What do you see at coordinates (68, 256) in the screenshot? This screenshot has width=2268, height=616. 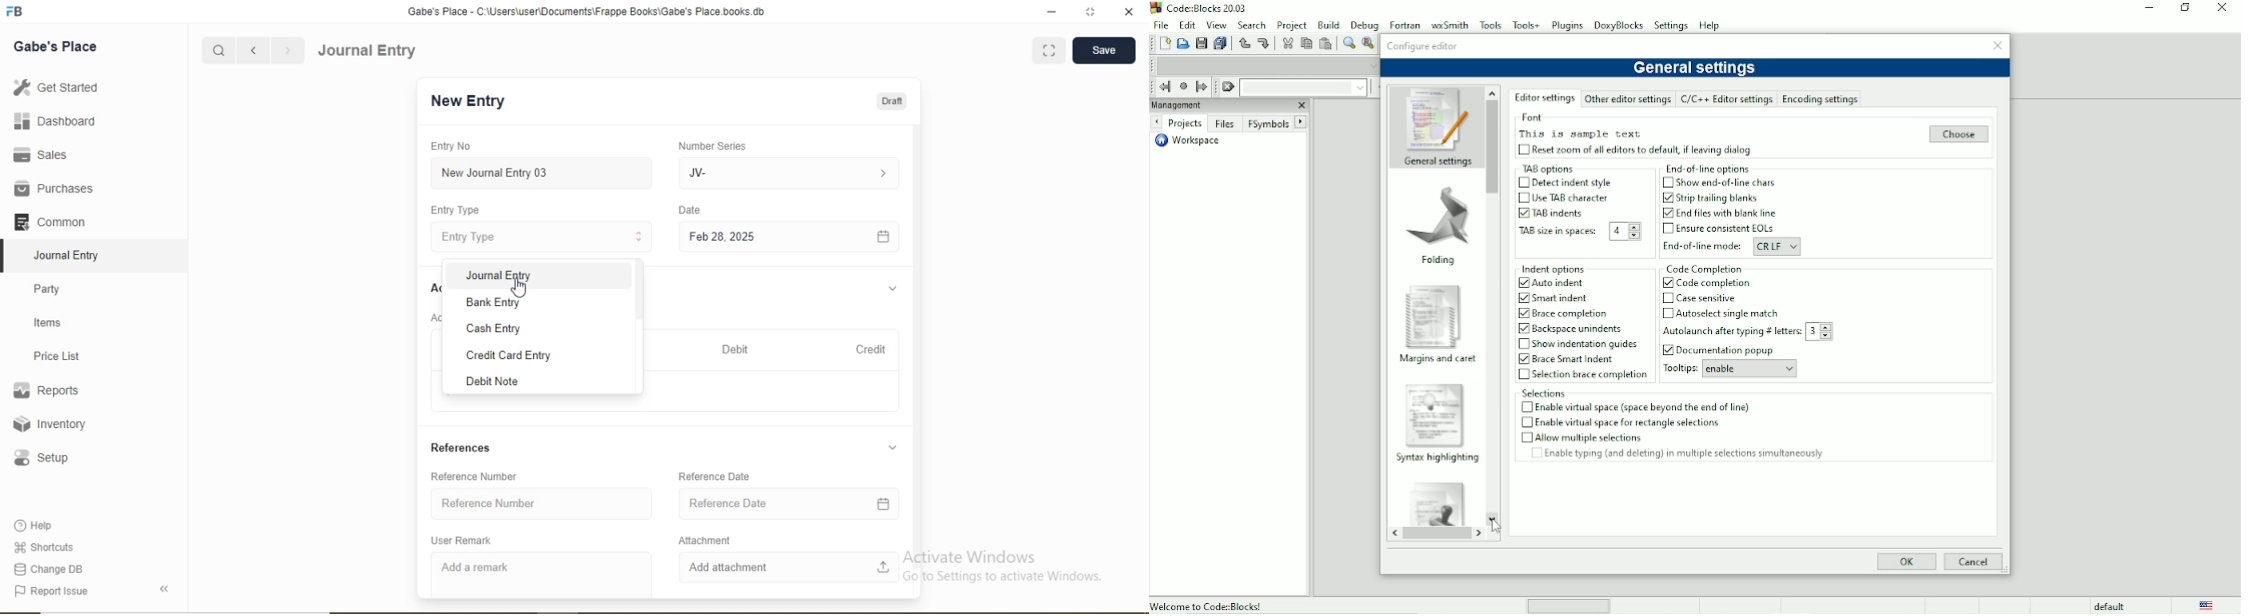 I see `Journal Entry` at bounding box center [68, 256].